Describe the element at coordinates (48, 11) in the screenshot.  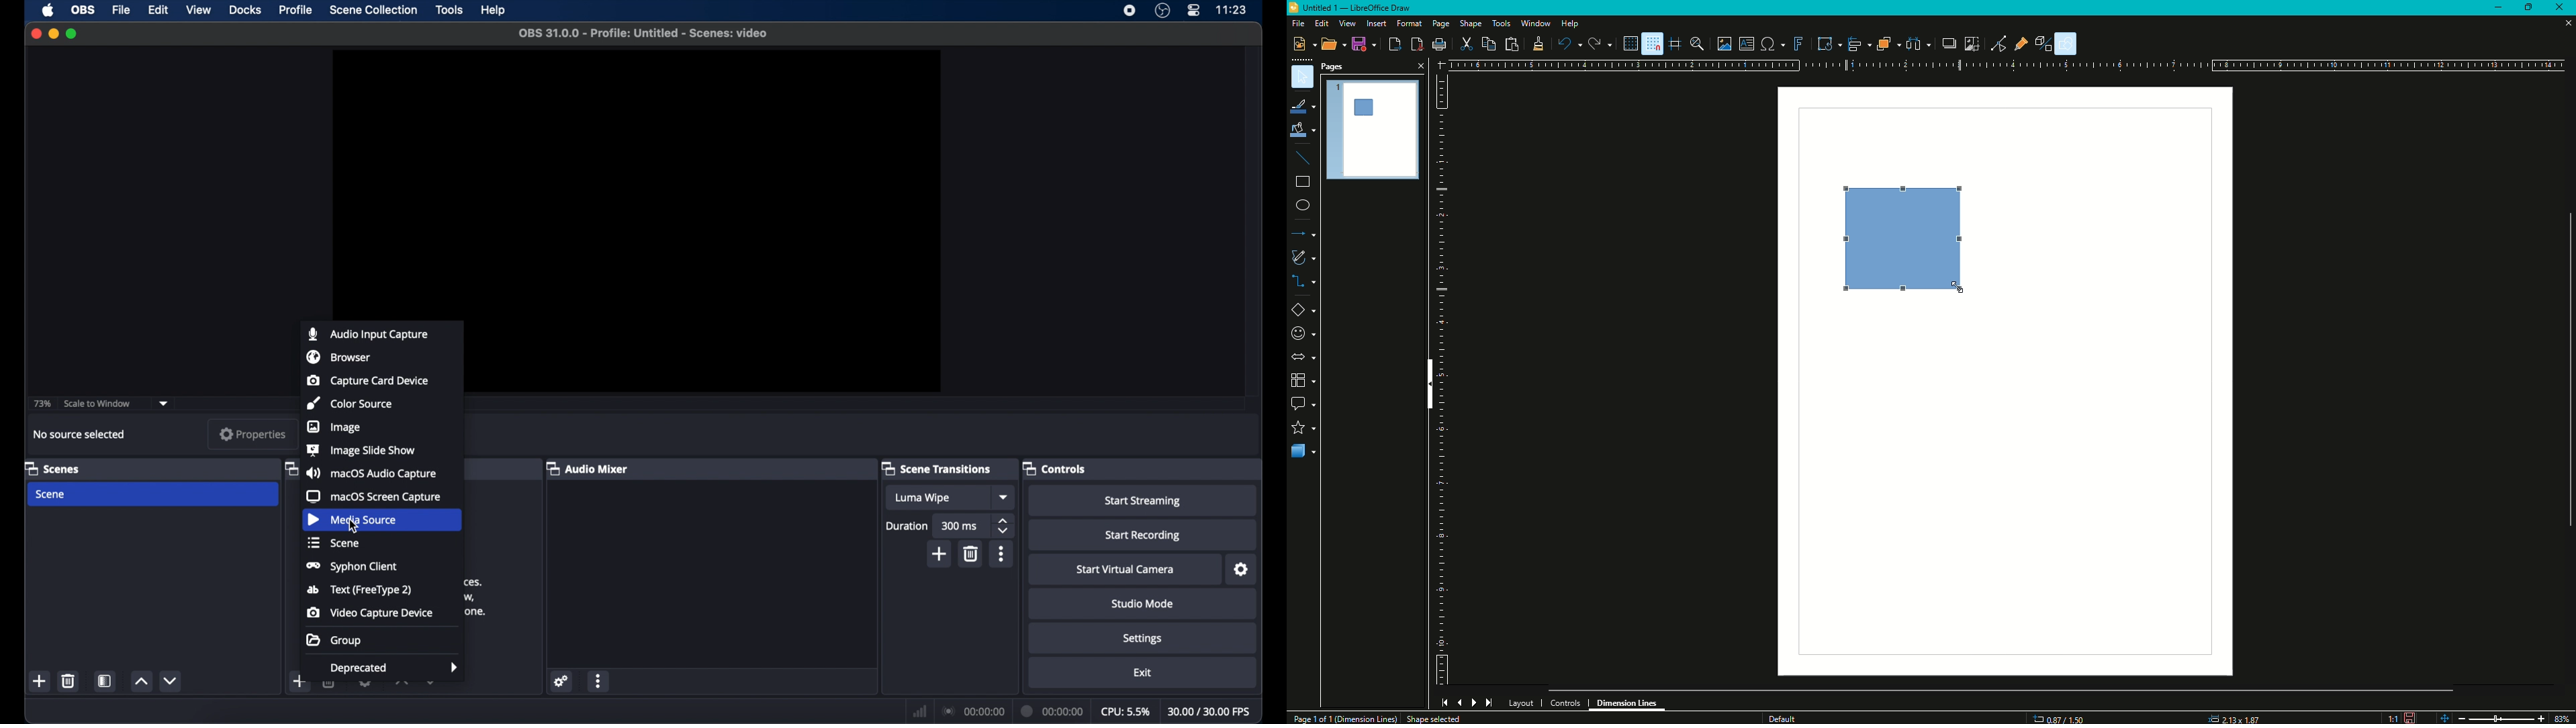
I see `apple icon` at that location.